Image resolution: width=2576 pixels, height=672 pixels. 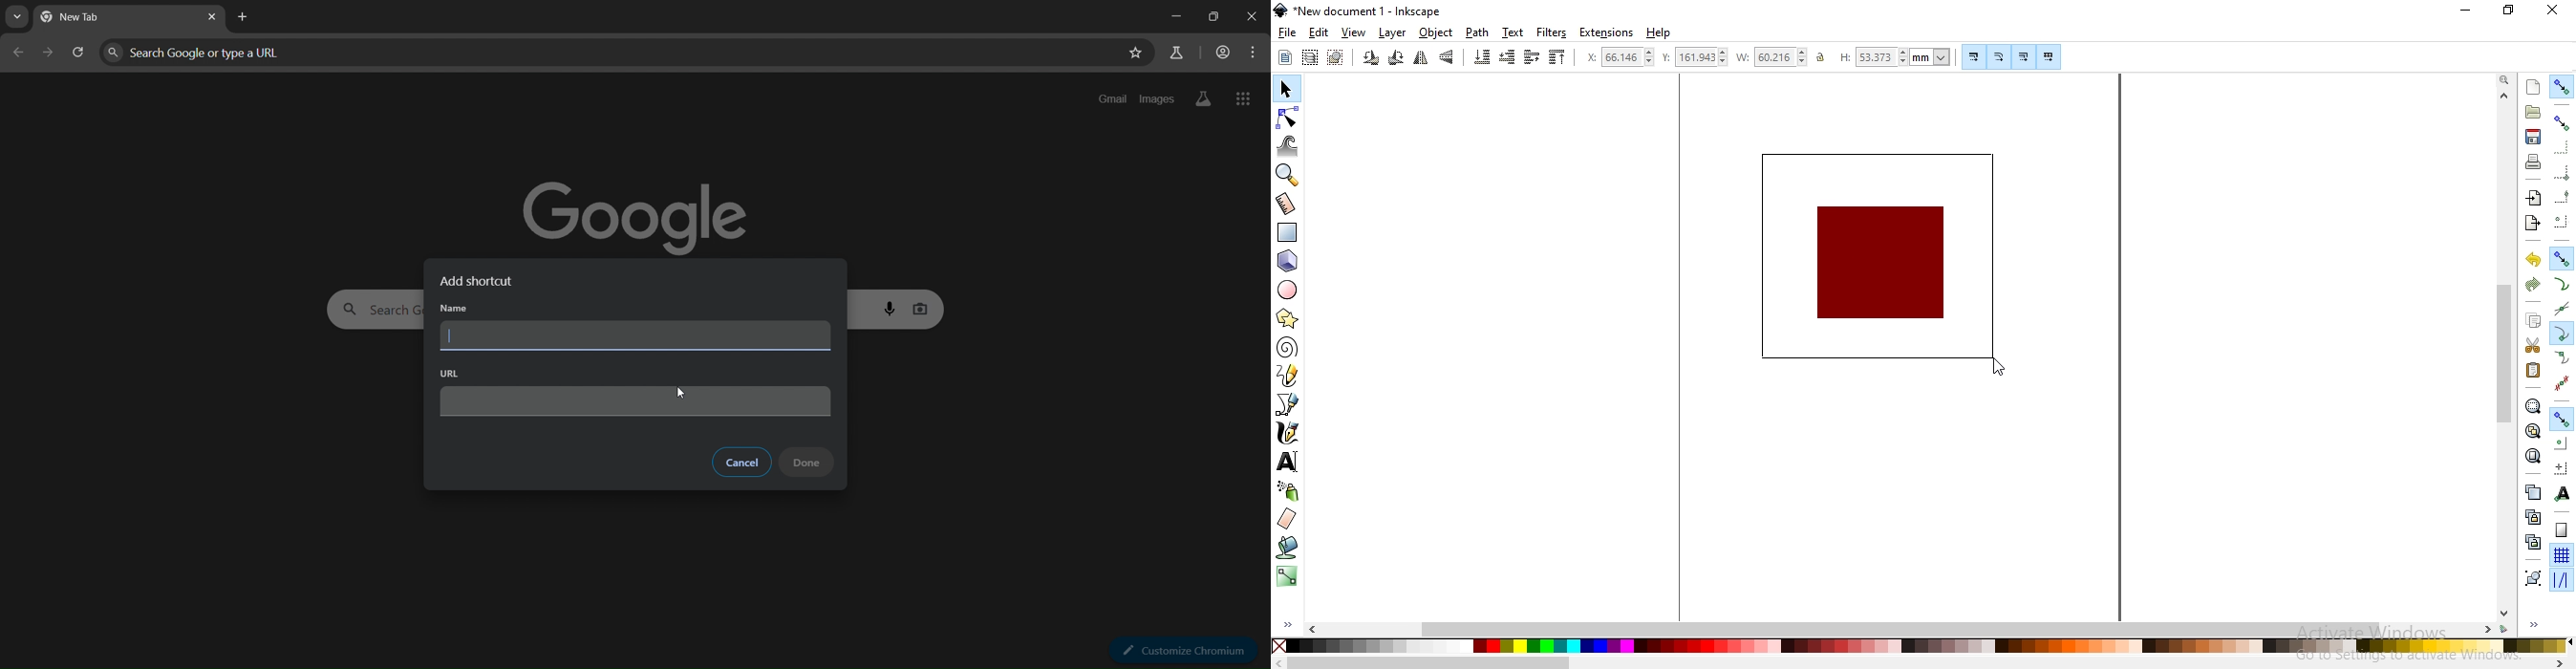 What do you see at coordinates (2563, 122) in the screenshot?
I see `snap bounding boxes` at bounding box center [2563, 122].